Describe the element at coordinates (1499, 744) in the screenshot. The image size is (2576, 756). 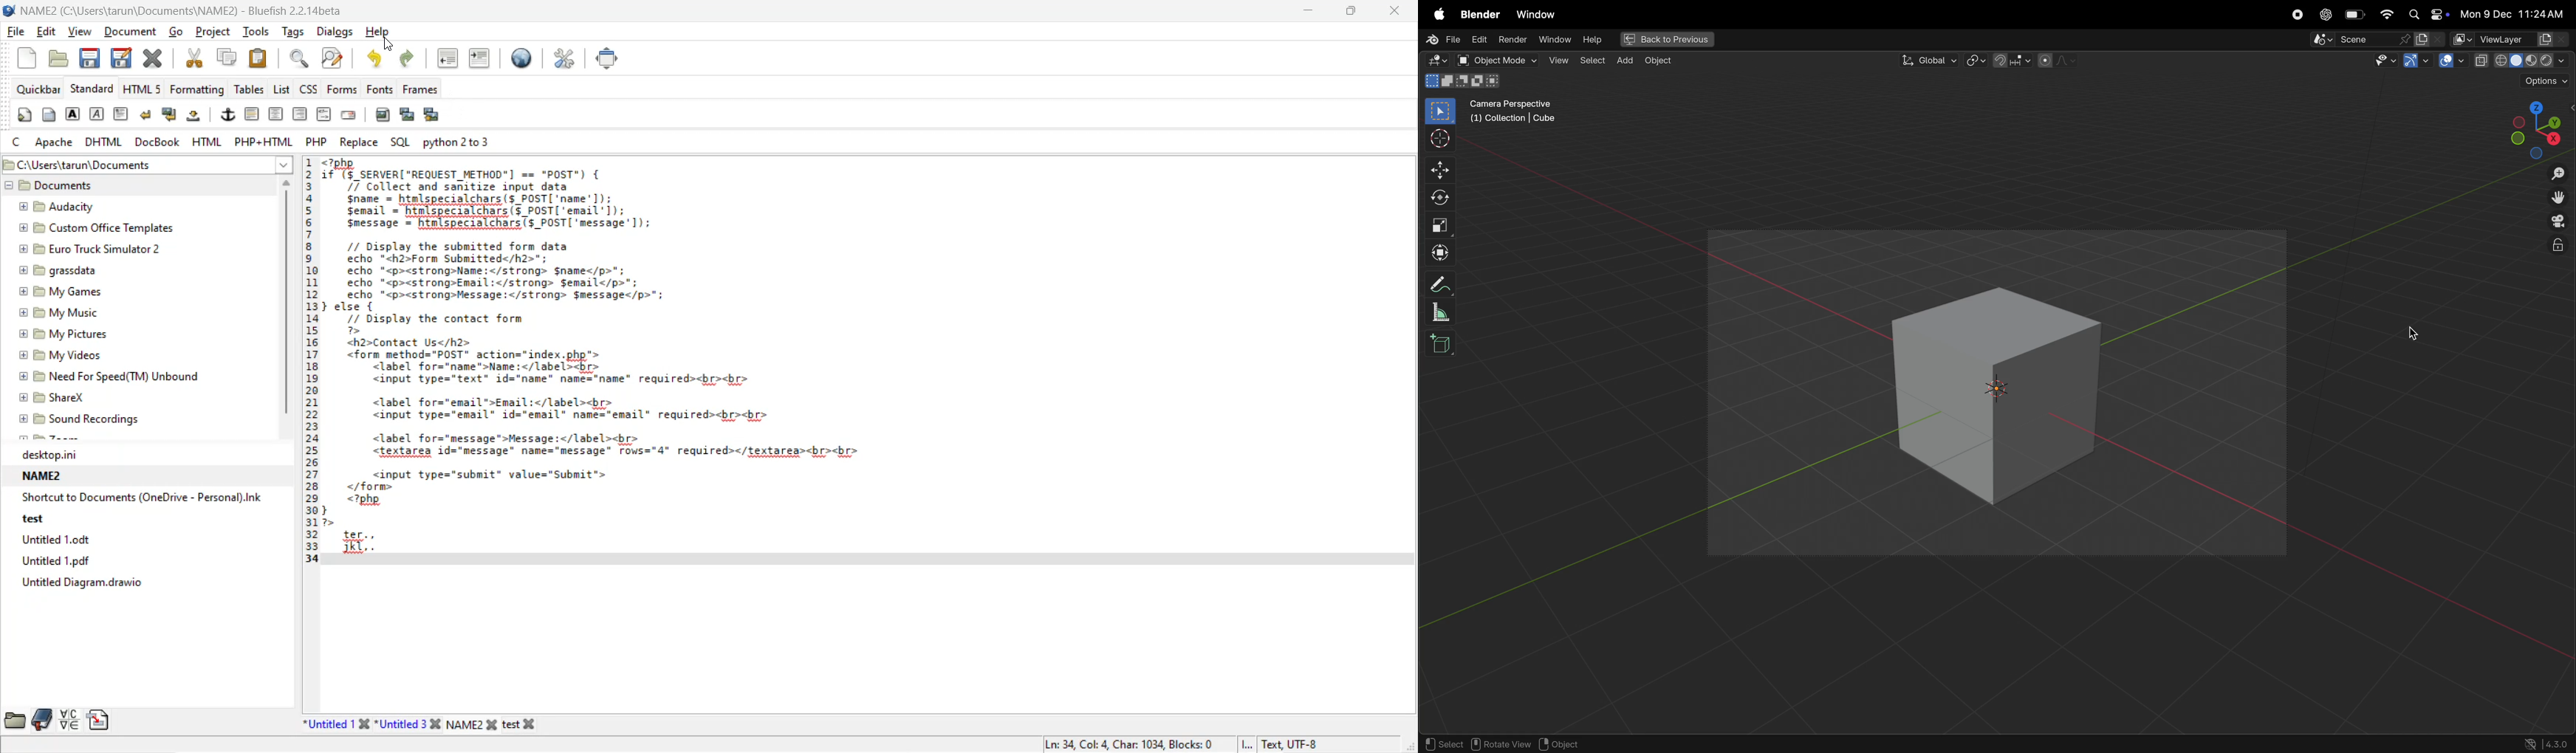
I see `rotate view` at that location.